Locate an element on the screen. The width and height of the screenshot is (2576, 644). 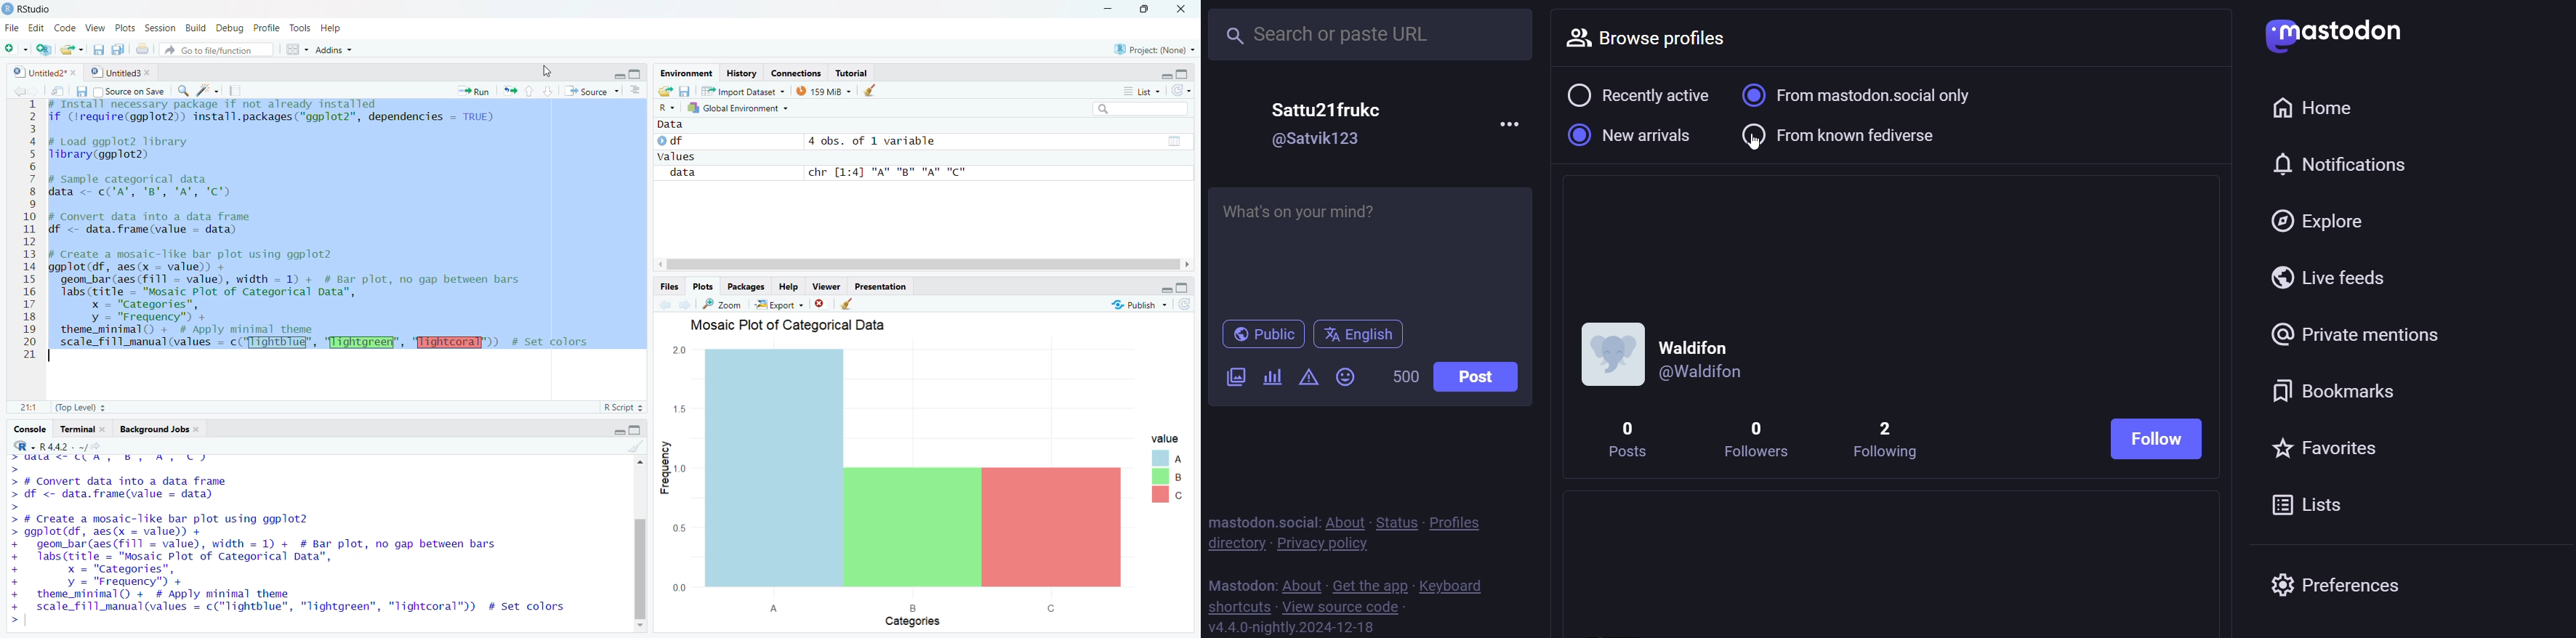
mastodon is located at coordinates (2335, 35).